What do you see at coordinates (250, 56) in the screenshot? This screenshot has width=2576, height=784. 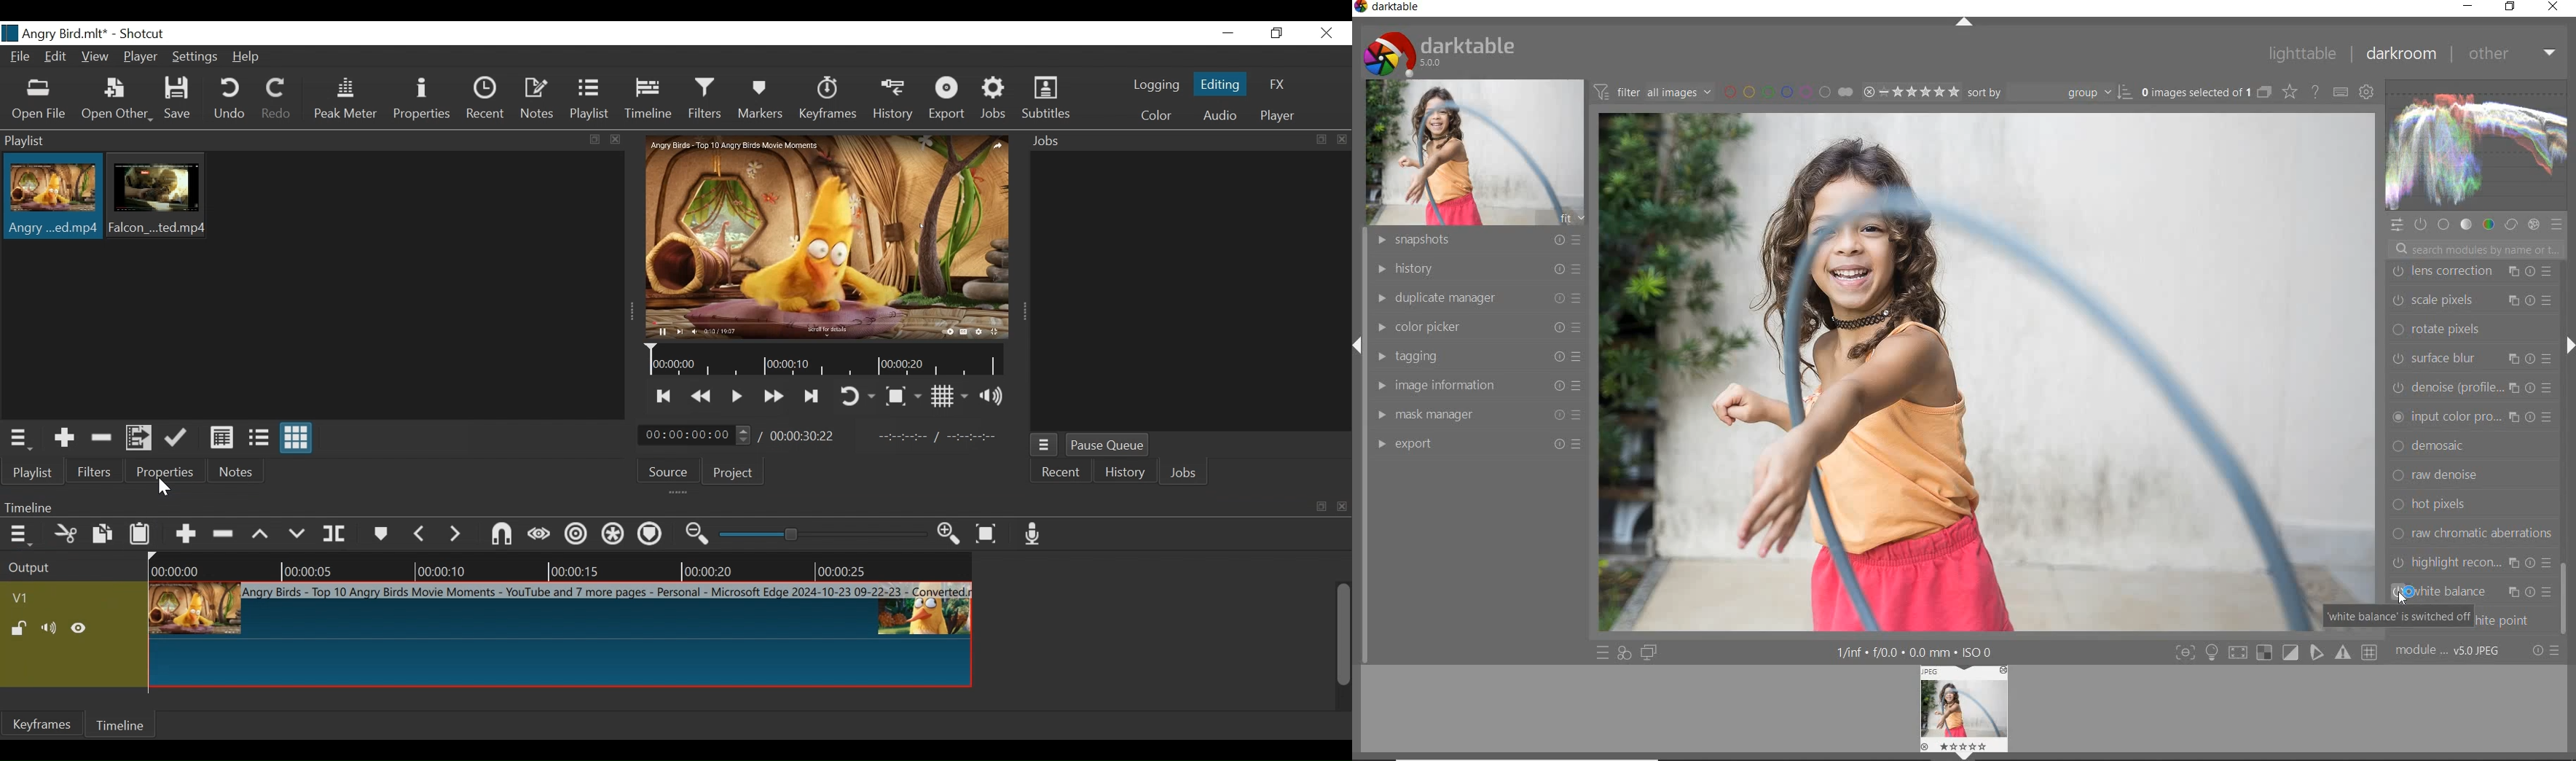 I see `Help` at bounding box center [250, 56].